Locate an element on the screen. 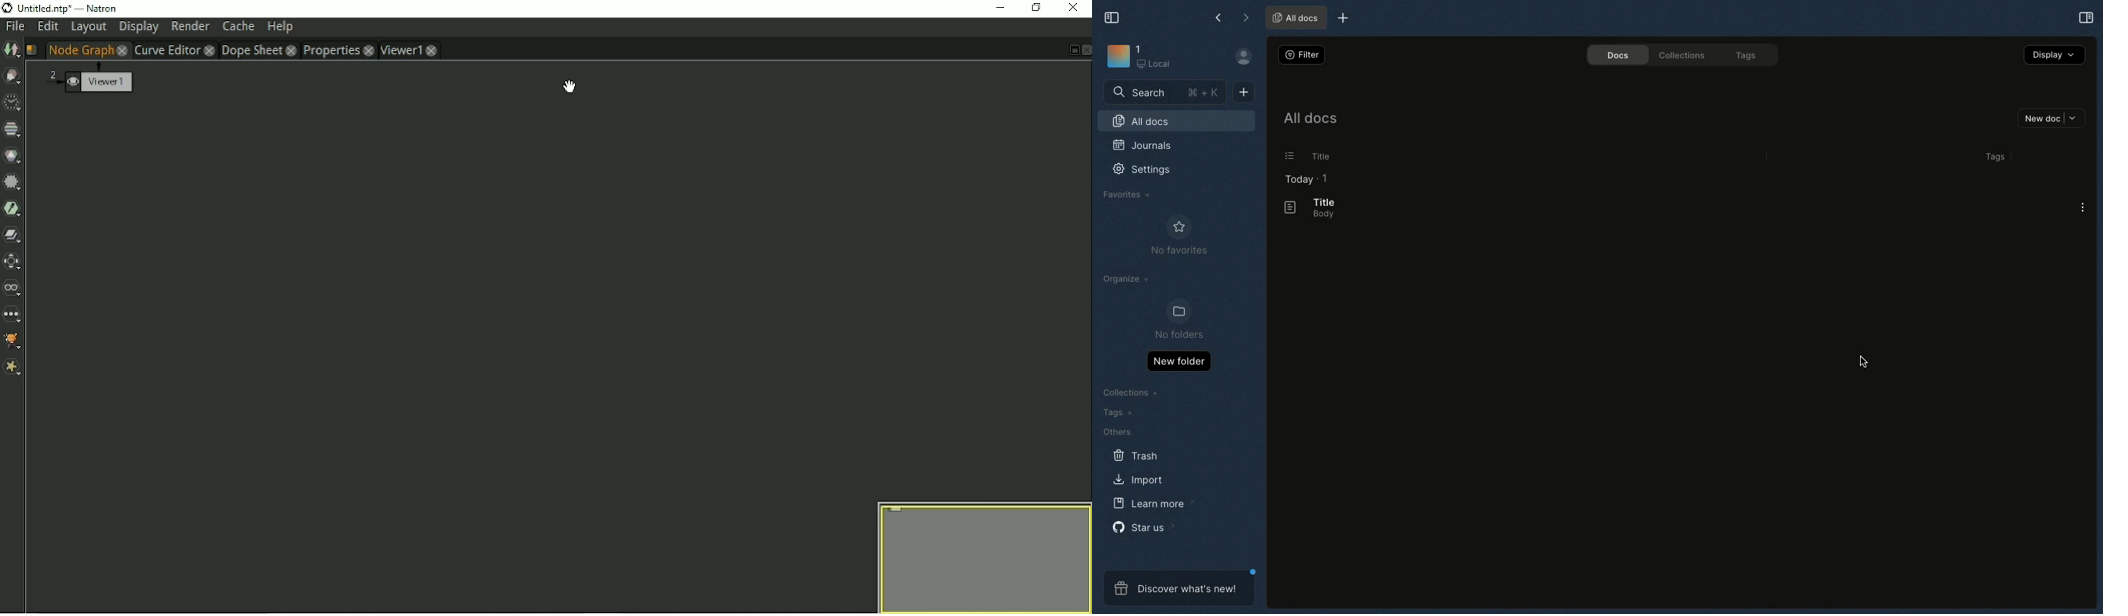 The width and height of the screenshot is (2128, 616). No favorites is located at coordinates (1179, 235).